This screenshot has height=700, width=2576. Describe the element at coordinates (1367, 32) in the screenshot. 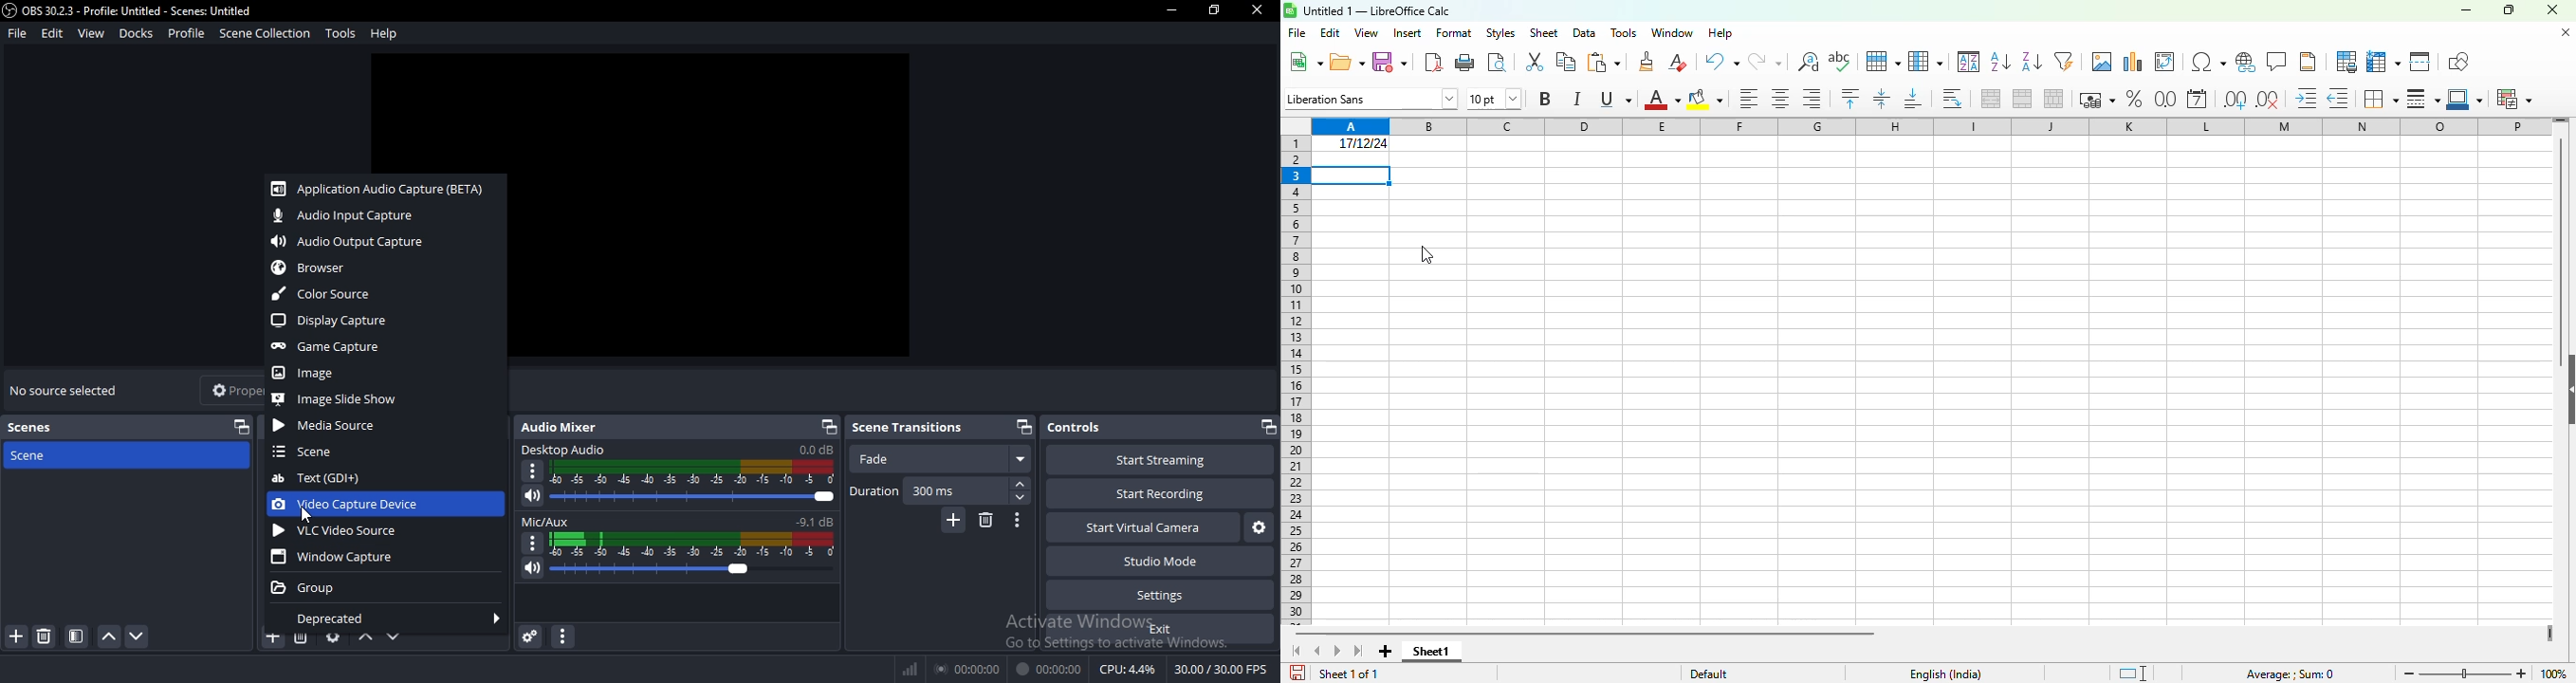

I see `view` at that location.